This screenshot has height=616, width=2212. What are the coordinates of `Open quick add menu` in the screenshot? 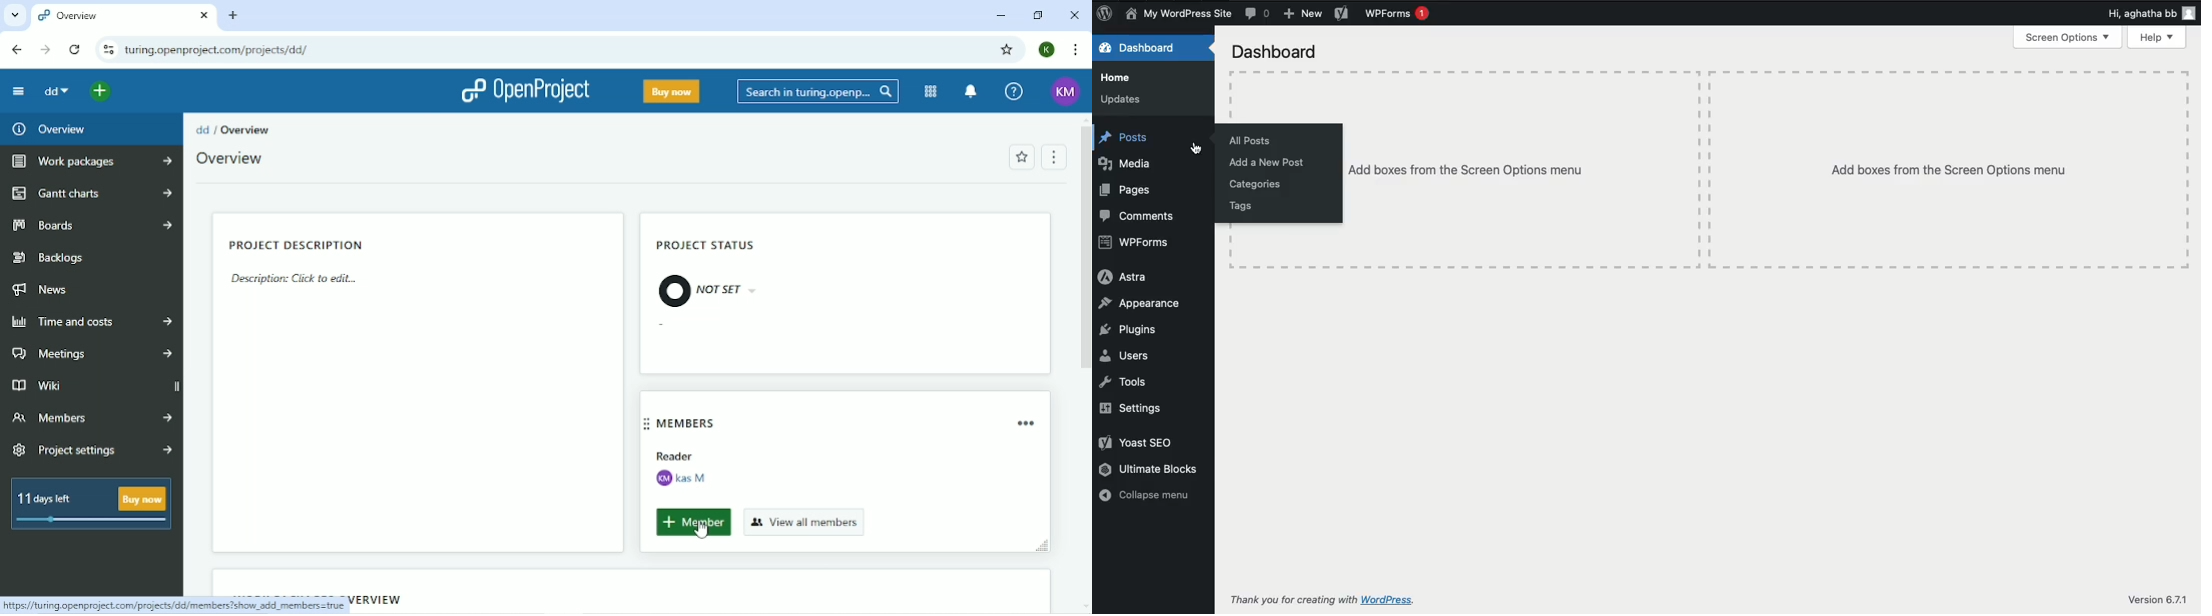 It's located at (162, 91).